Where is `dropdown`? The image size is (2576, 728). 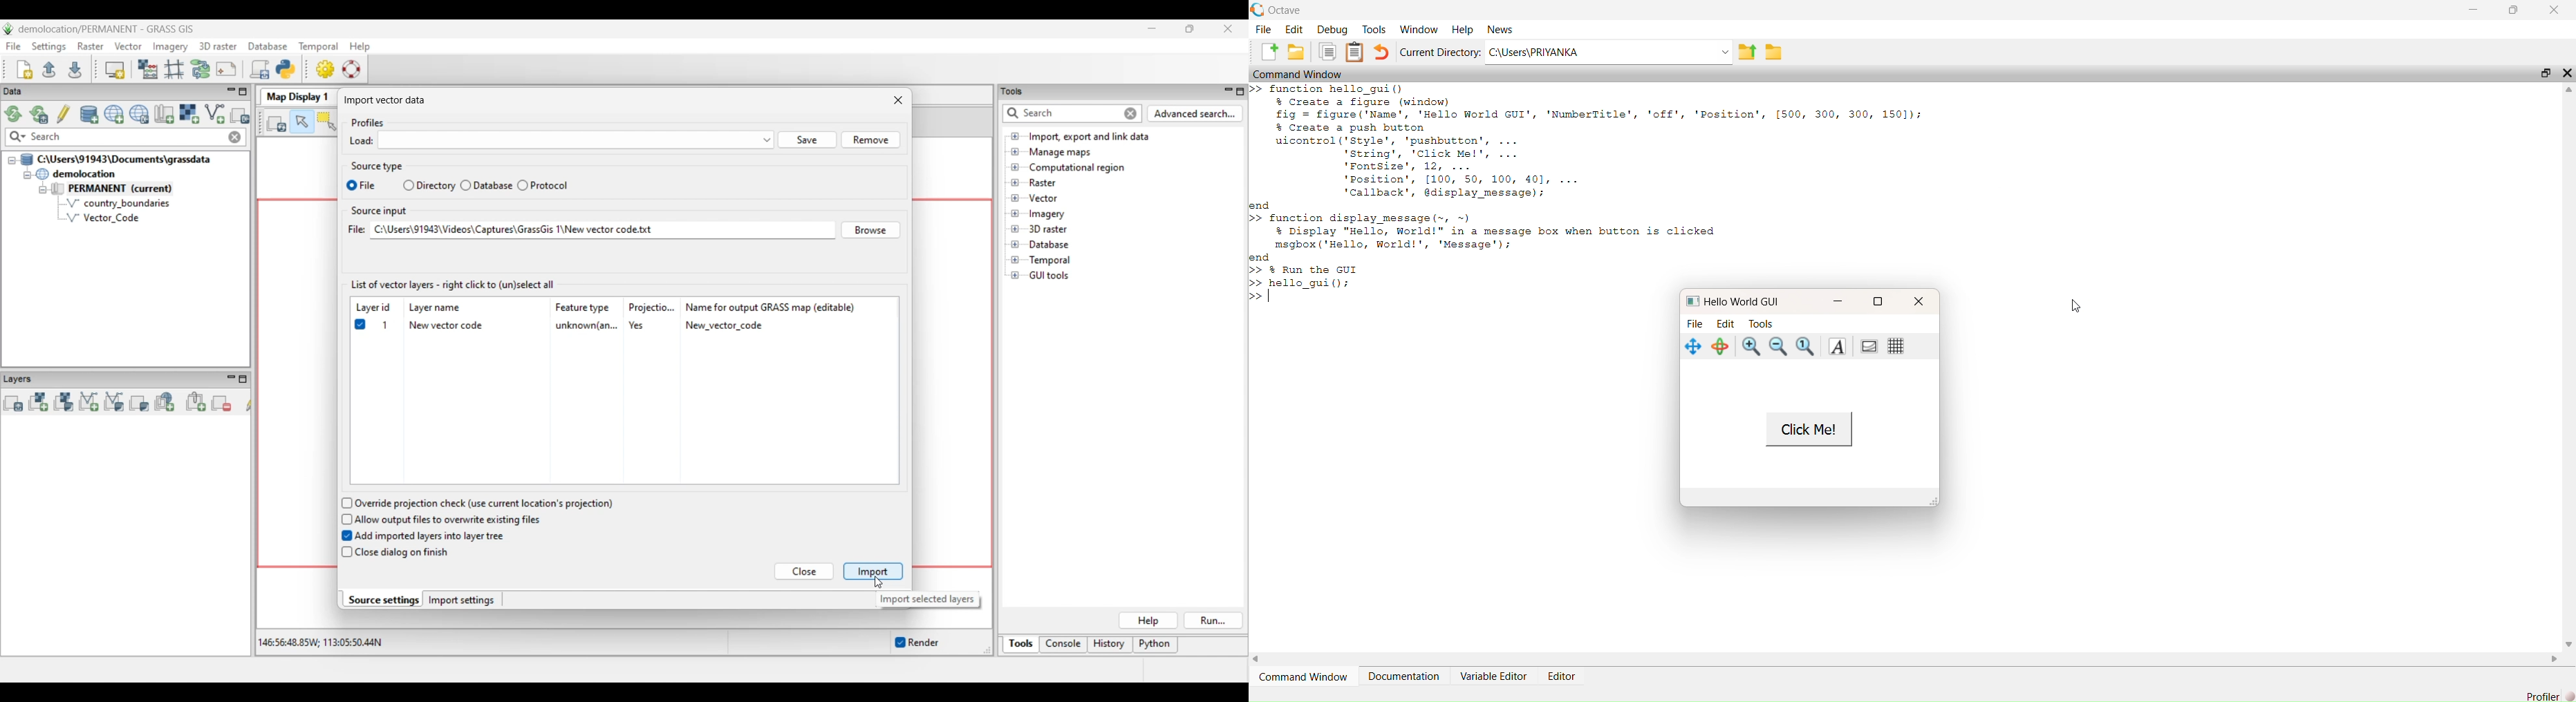 dropdown is located at coordinates (1720, 53).